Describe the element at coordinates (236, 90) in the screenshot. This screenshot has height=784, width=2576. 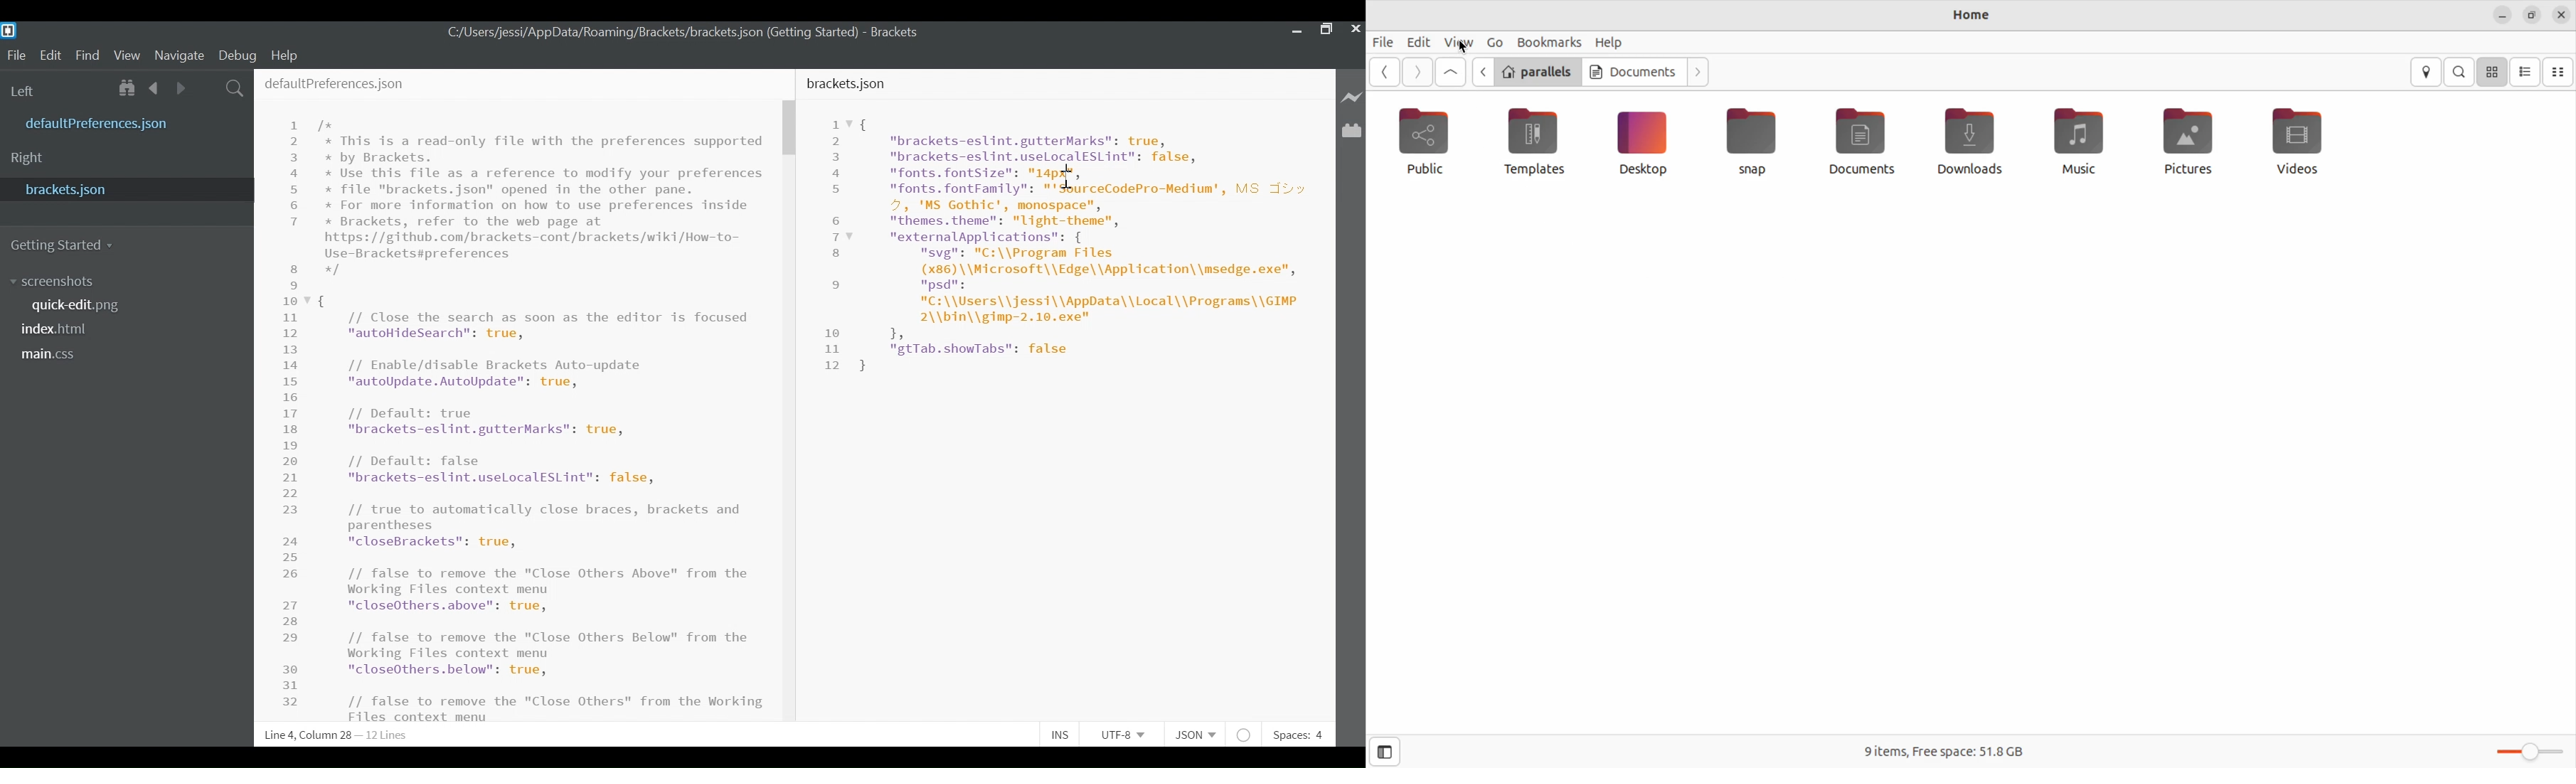
I see `Find in Files` at that location.